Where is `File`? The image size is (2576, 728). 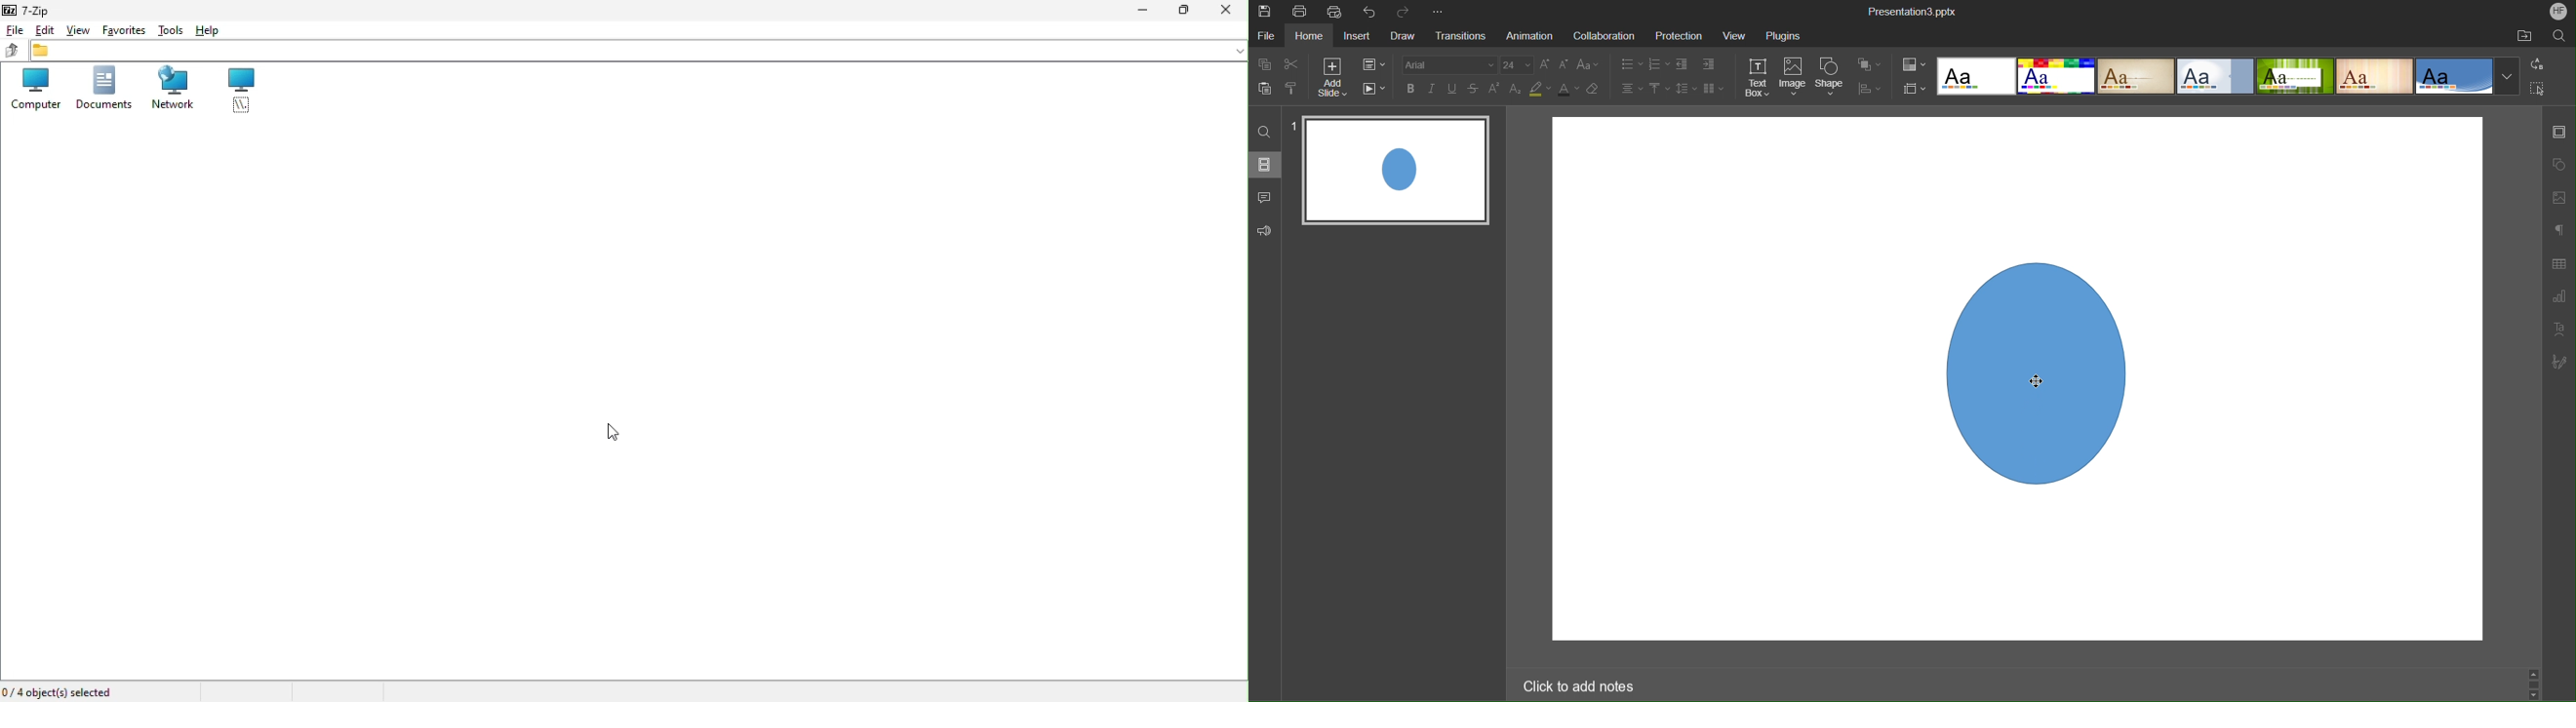
File is located at coordinates (1265, 36).